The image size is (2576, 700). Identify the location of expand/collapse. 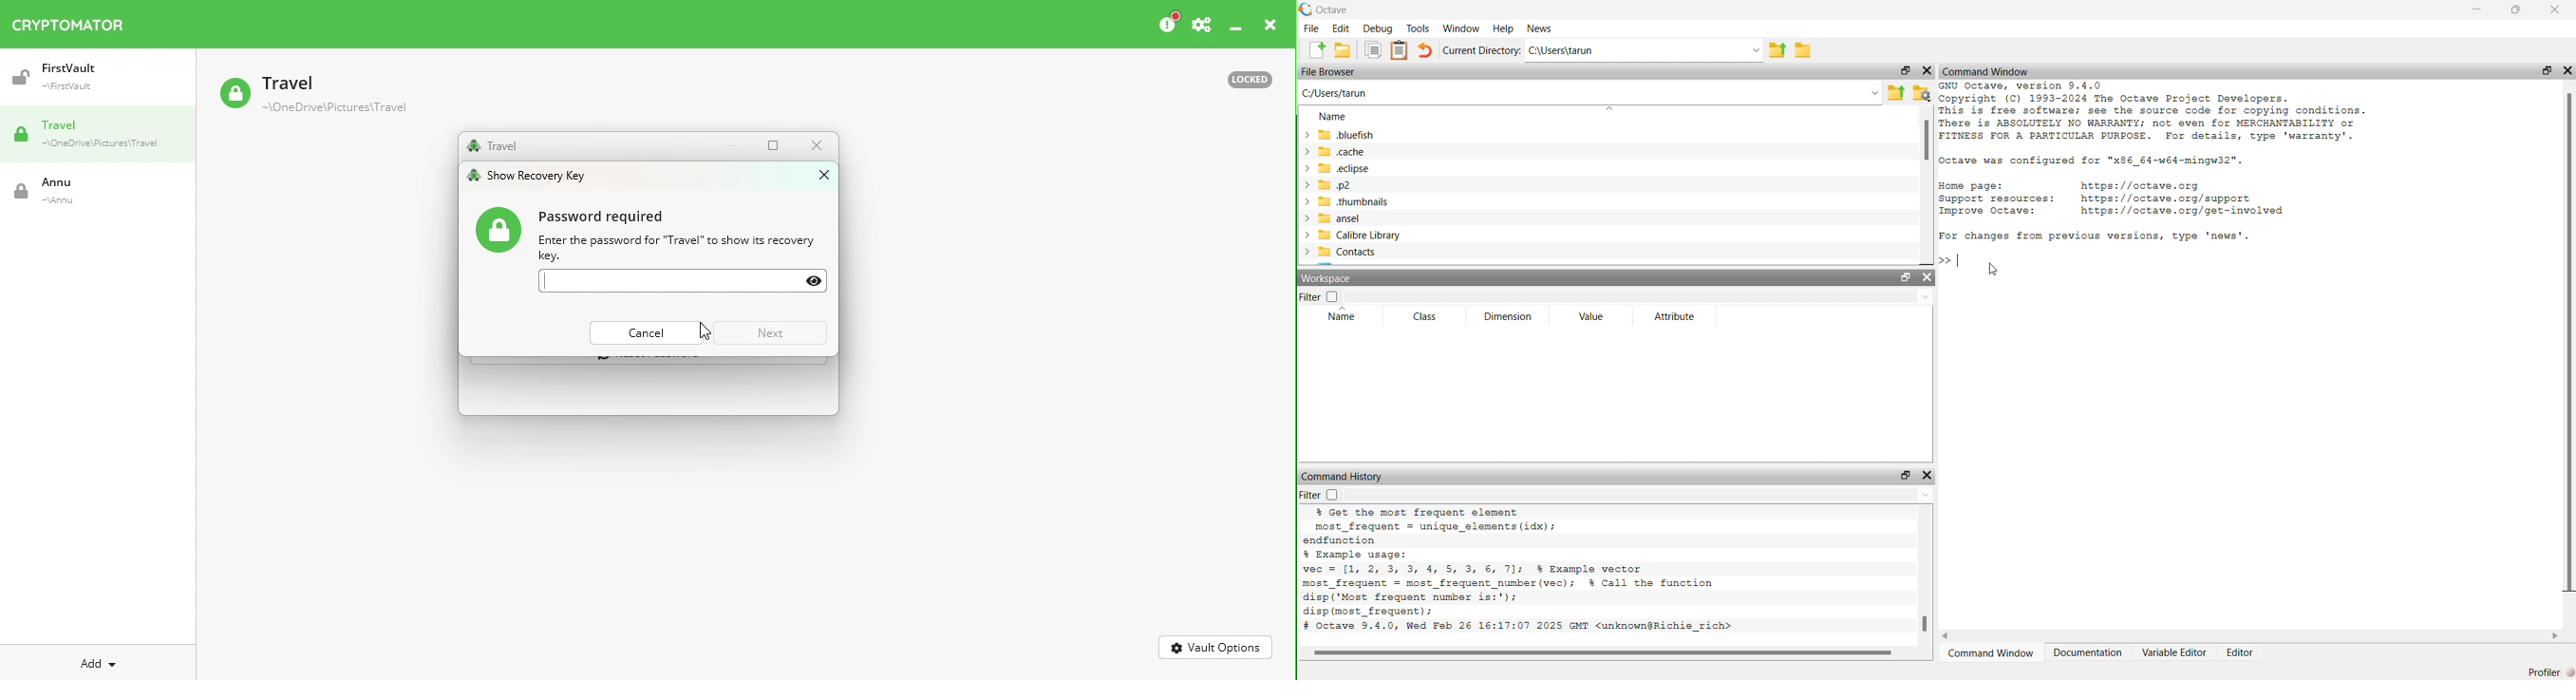
(1306, 151).